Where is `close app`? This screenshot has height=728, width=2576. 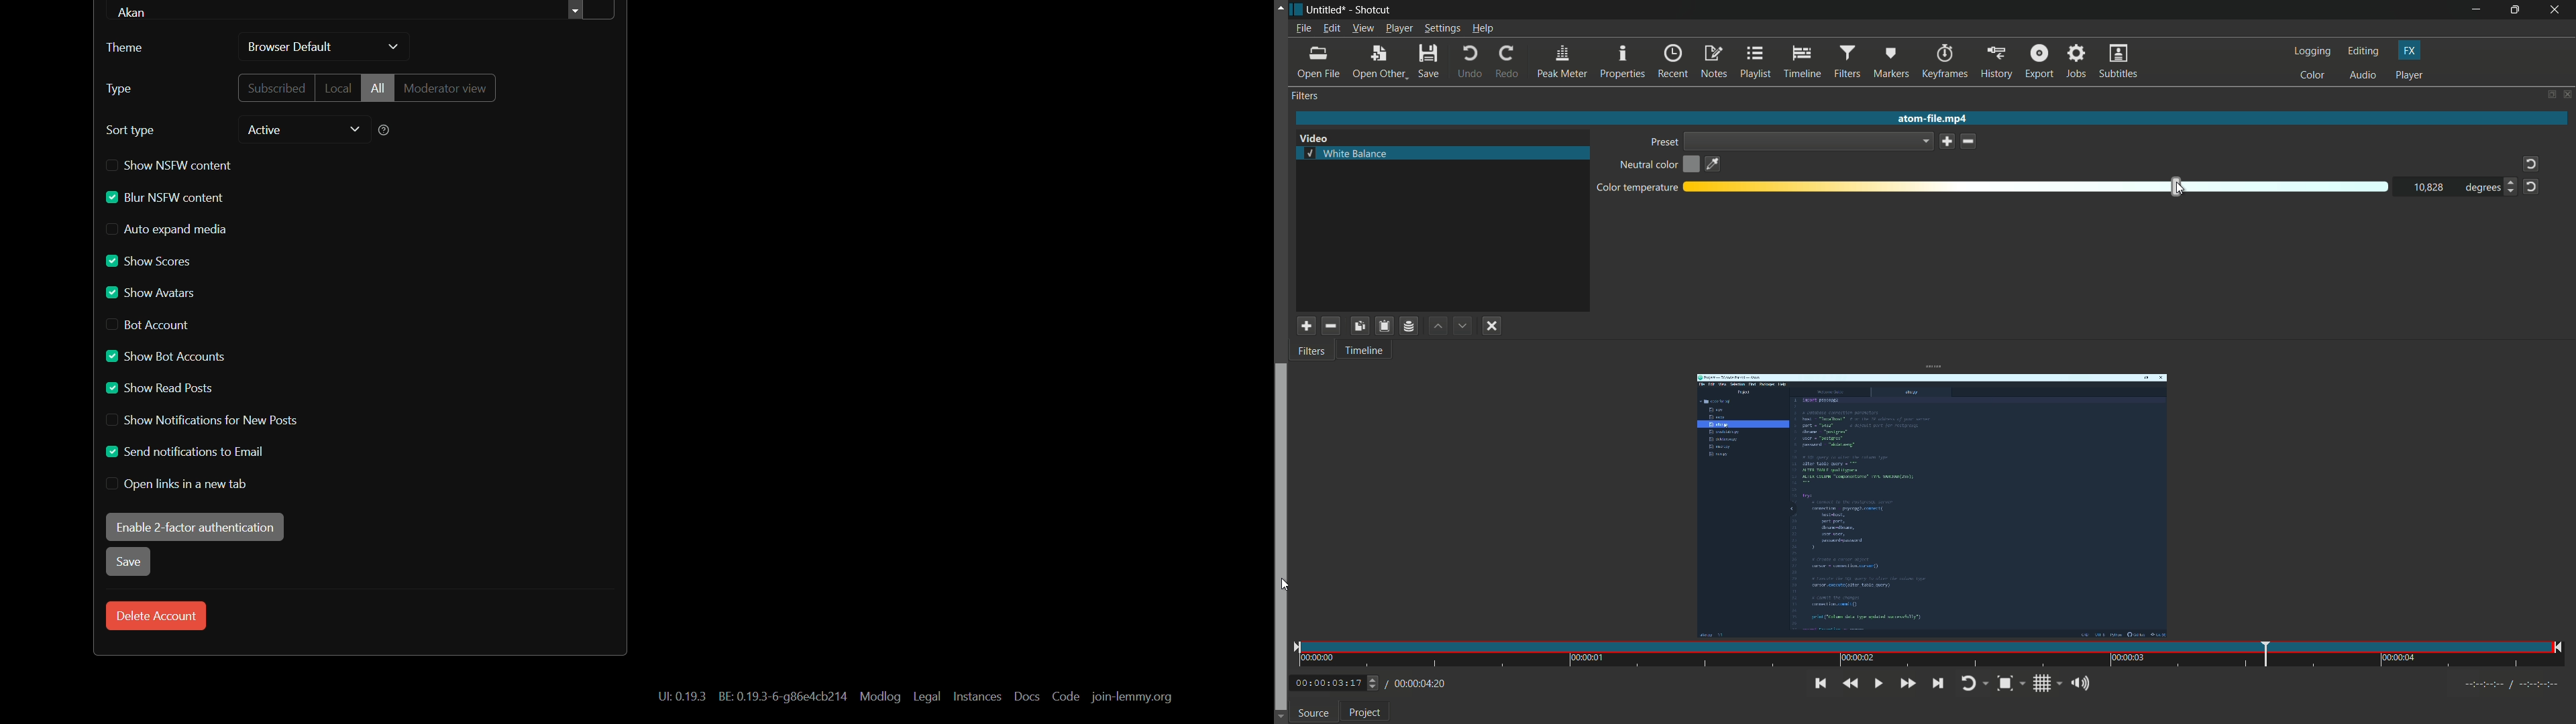
close app is located at coordinates (2557, 10).